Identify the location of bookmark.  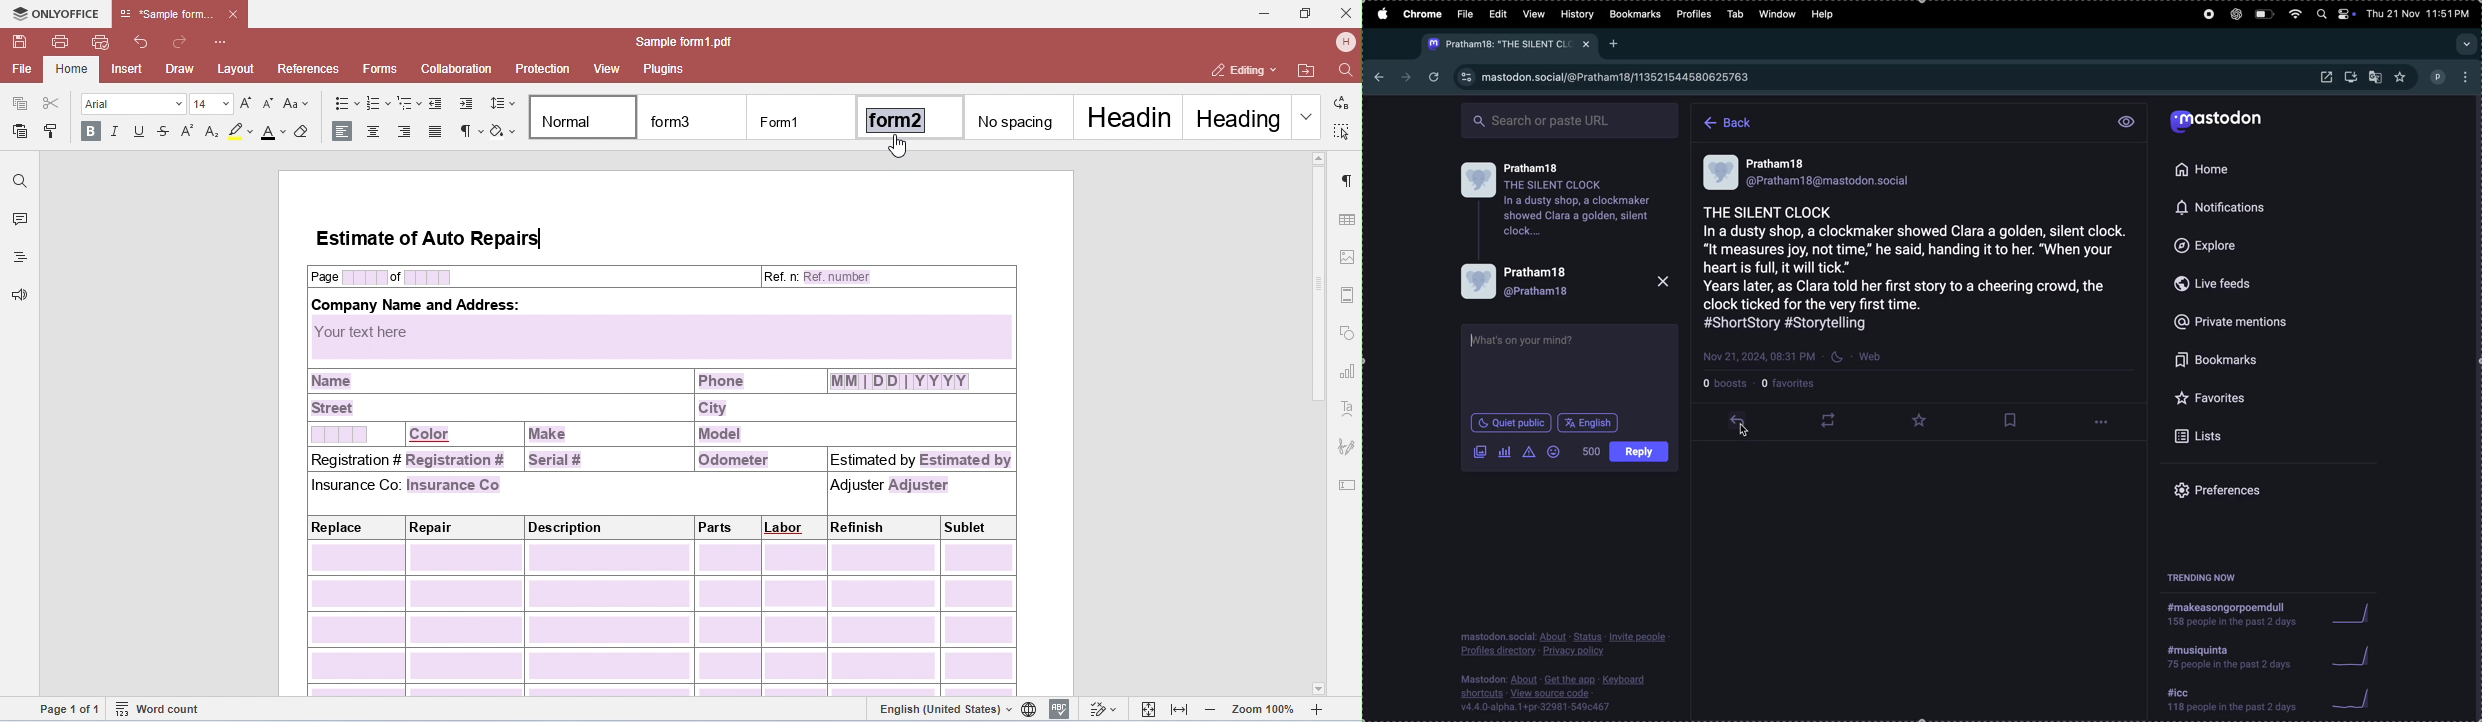
(2247, 361).